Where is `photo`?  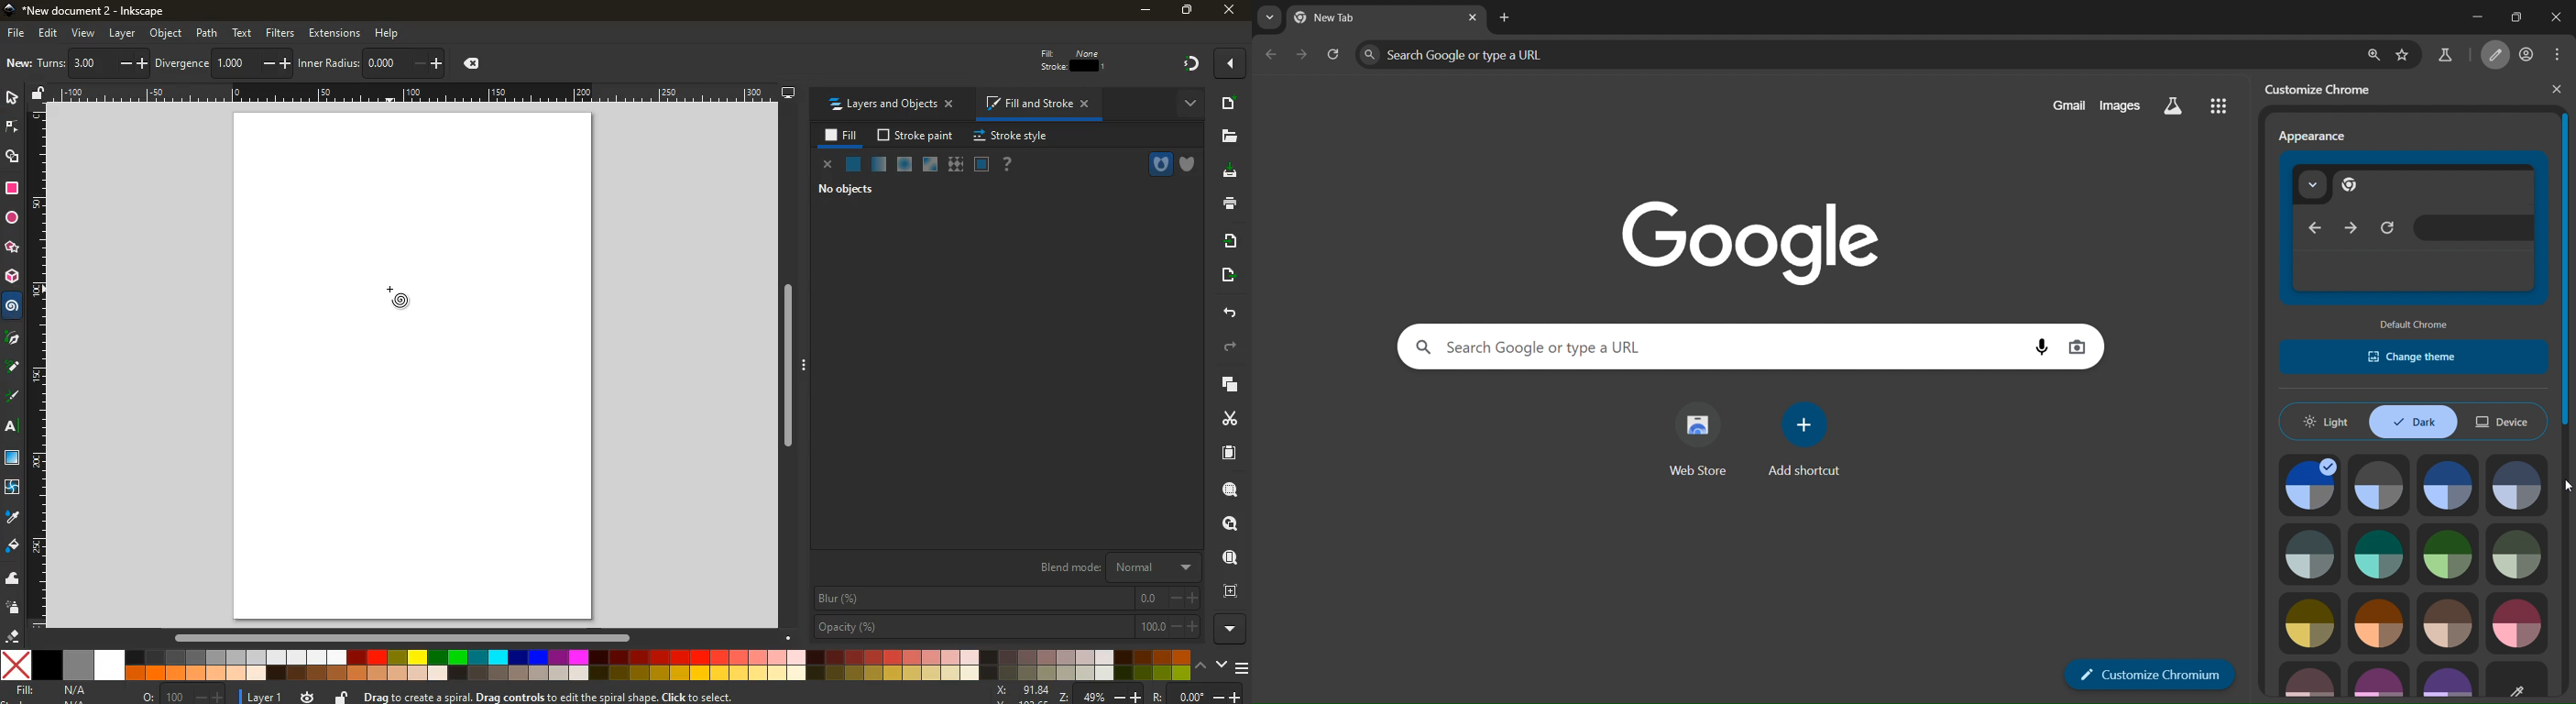
photo is located at coordinates (93, 61).